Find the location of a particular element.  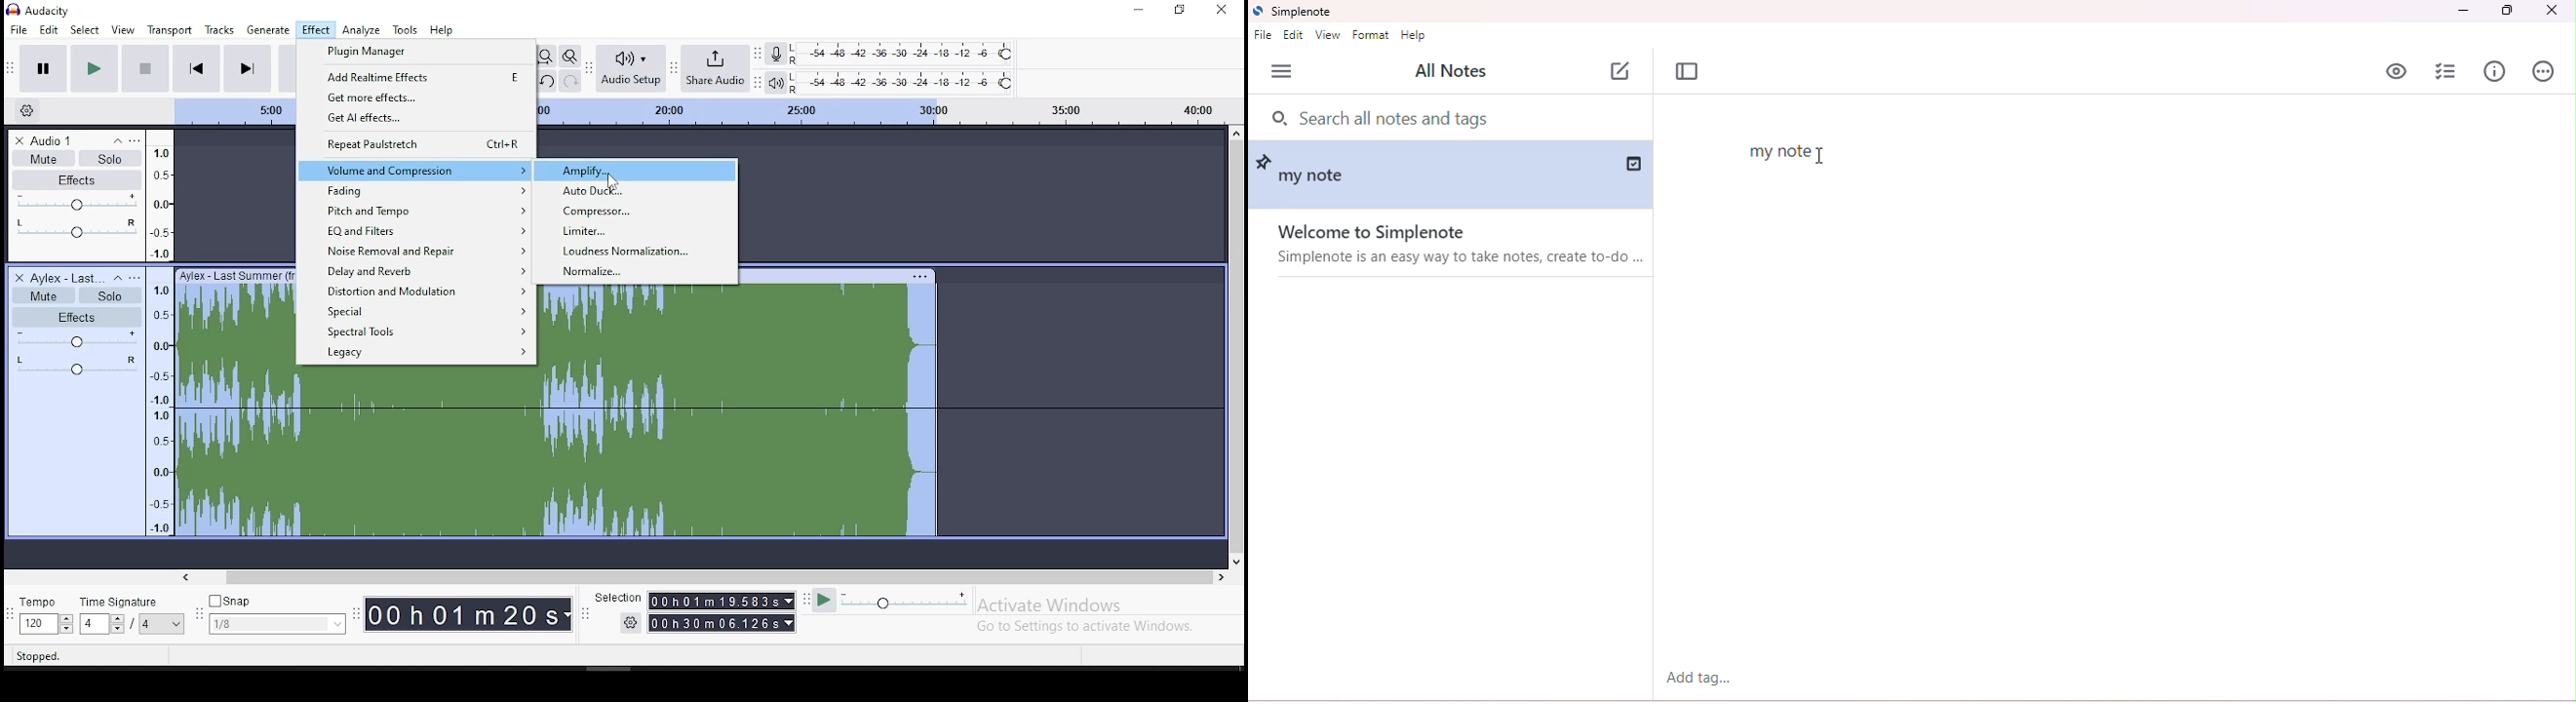

minimize is located at coordinates (1136, 10).